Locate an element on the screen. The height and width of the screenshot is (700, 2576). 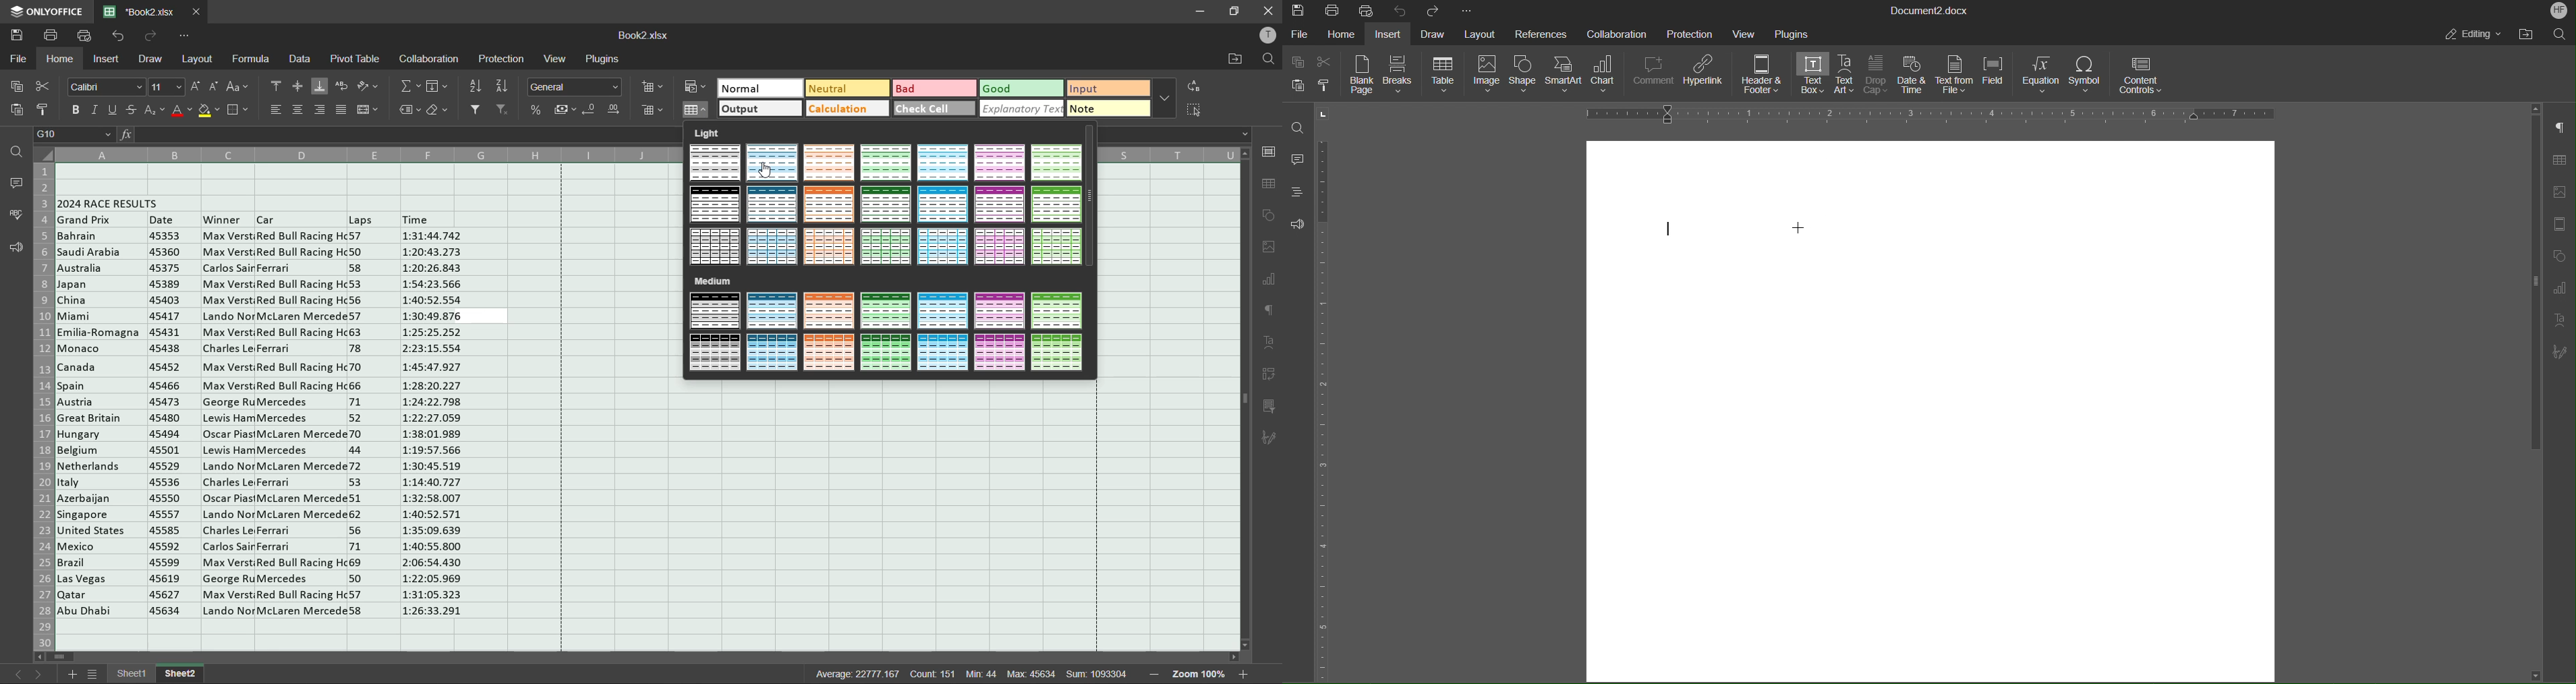
delete cells is located at coordinates (653, 110).